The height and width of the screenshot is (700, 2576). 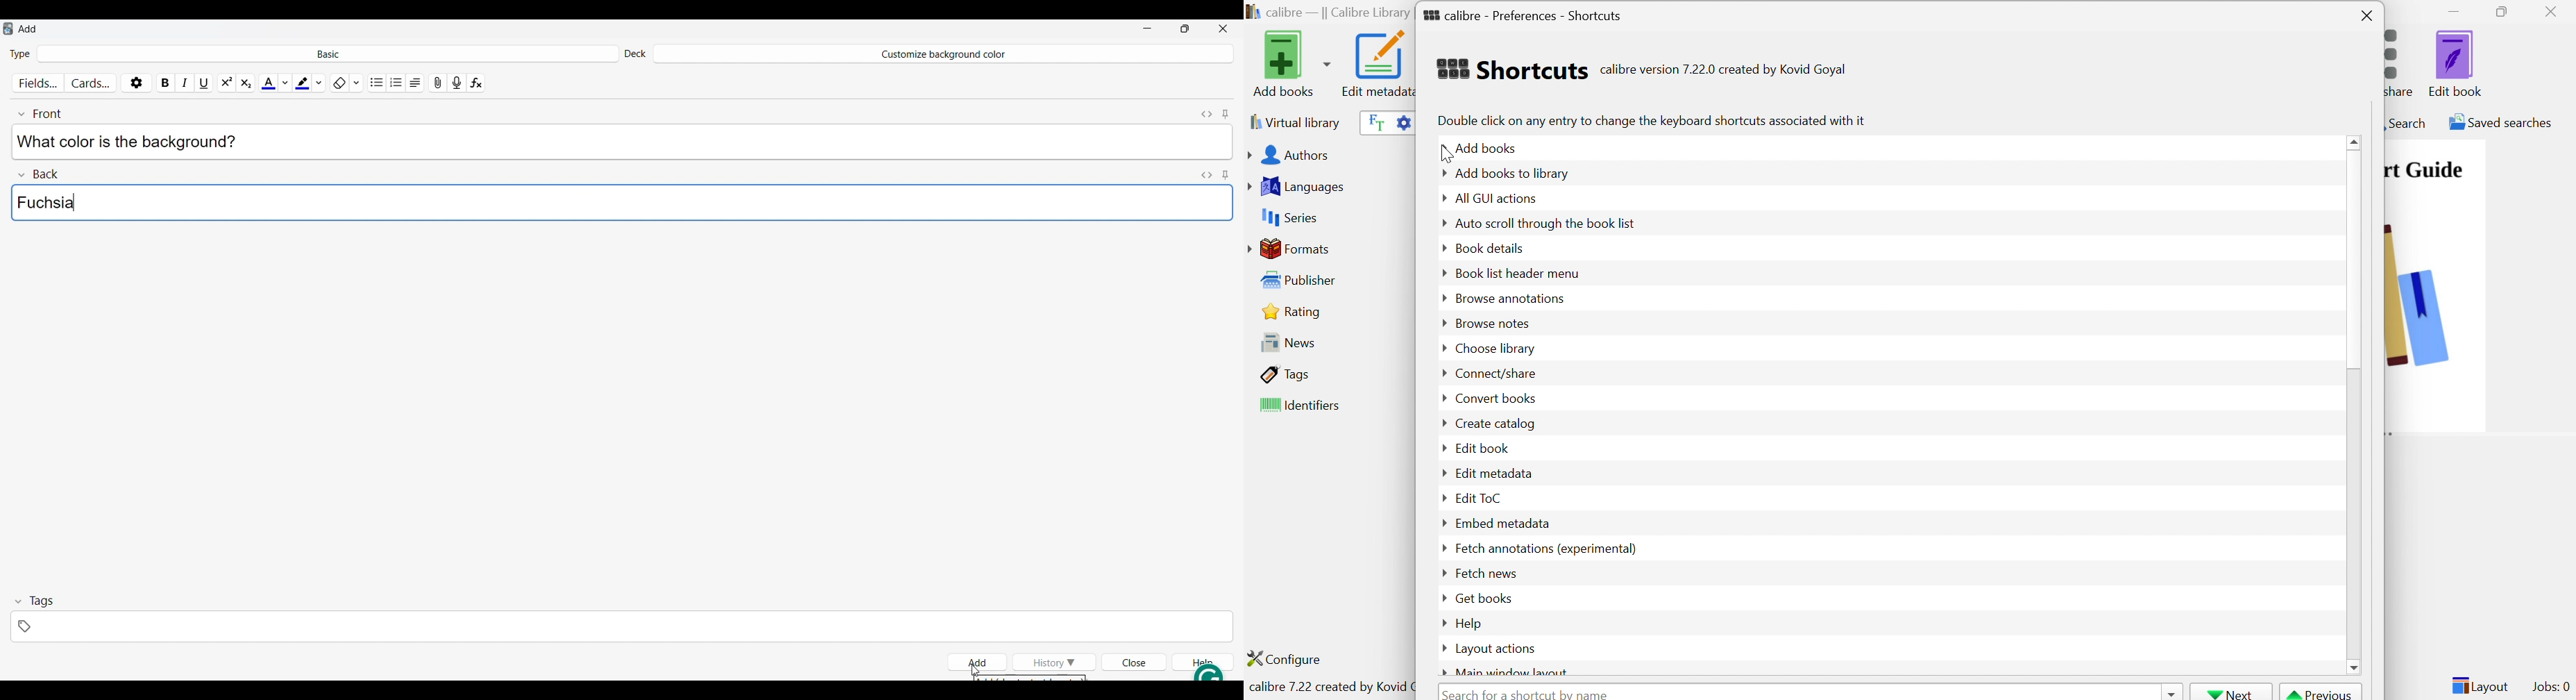 What do you see at coordinates (1440, 199) in the screenshot?
I see `Drop Down` at bounding box center [1440, 199].